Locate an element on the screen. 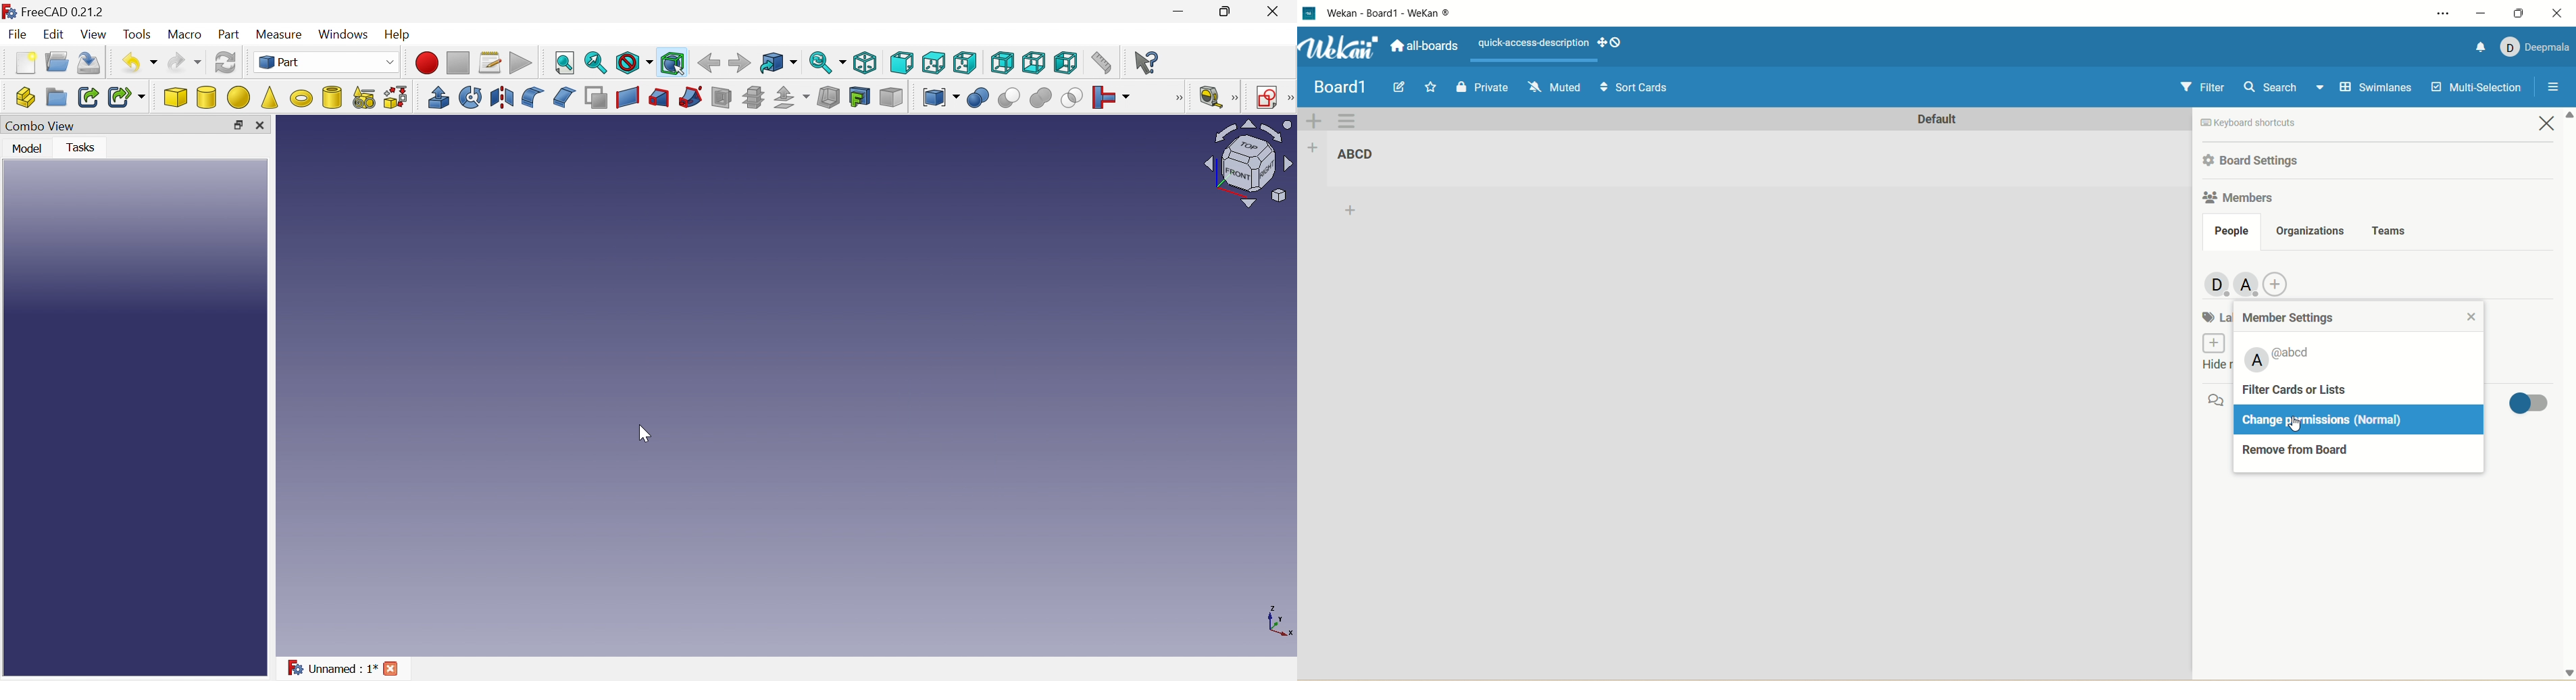  Intersection is located at coordinates (1073, 97).